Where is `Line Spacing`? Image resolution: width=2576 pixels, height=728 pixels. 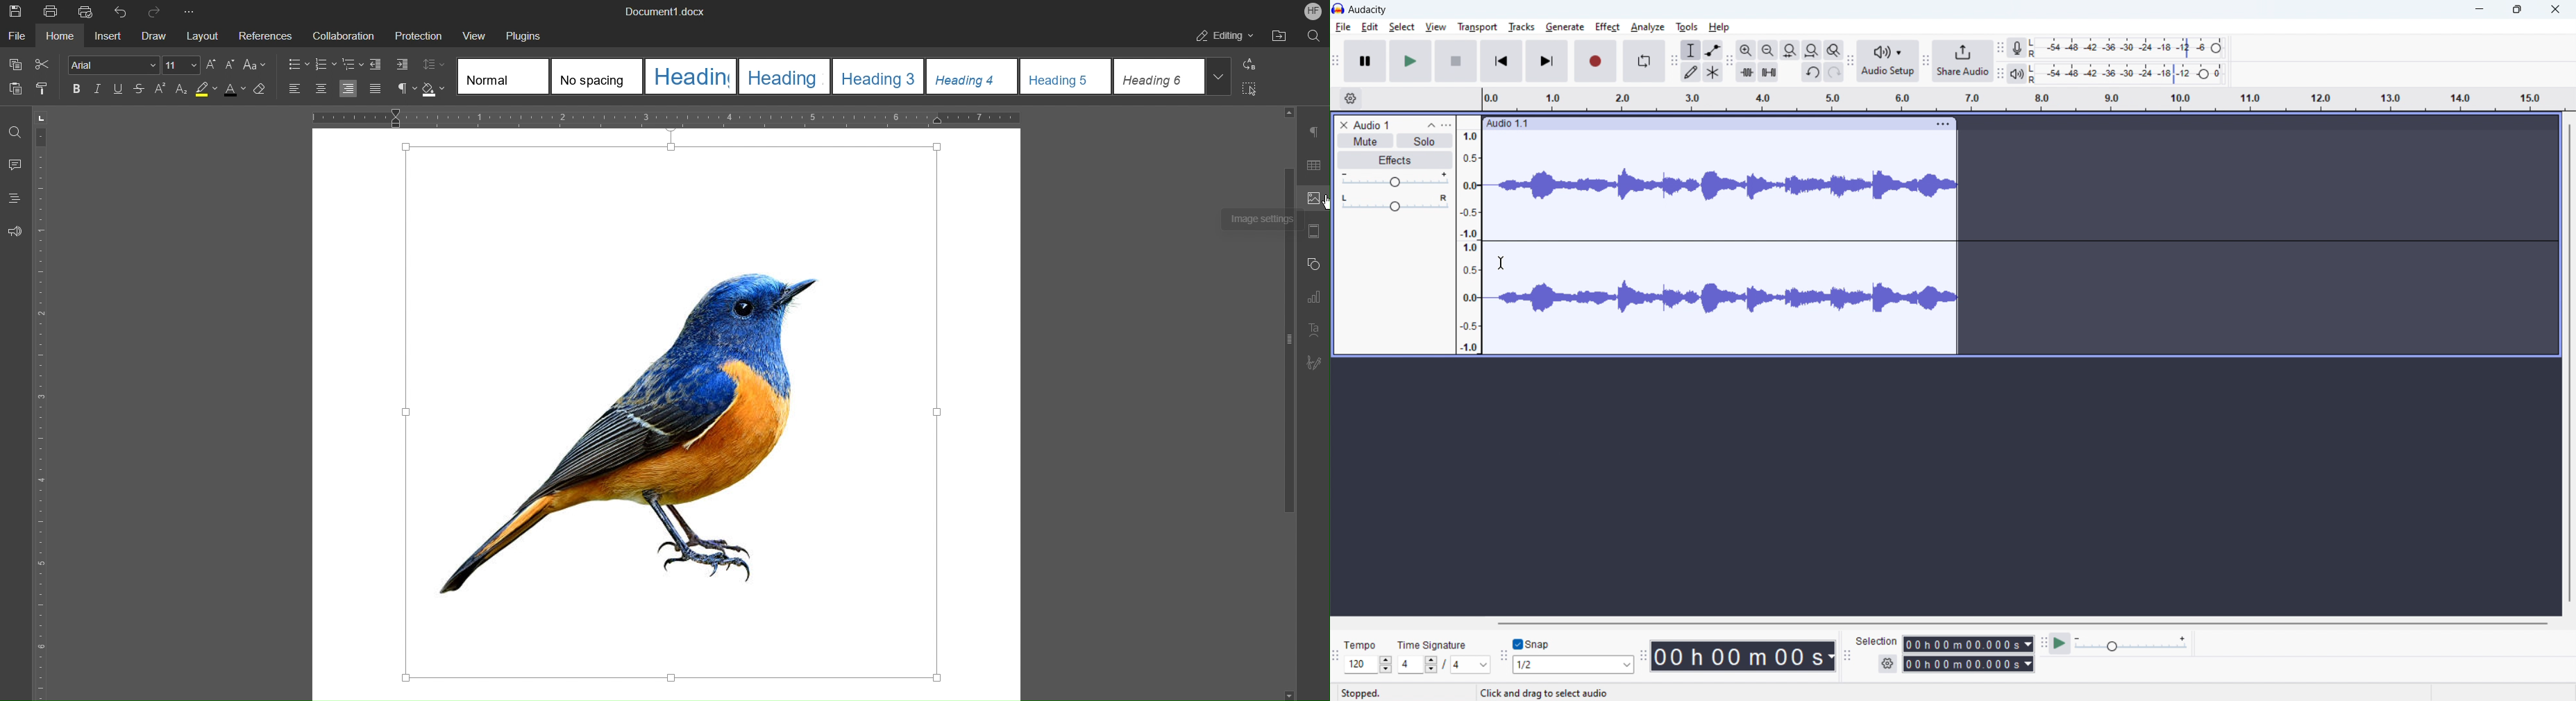 Line Spacing is located at coordinates (433, 65).